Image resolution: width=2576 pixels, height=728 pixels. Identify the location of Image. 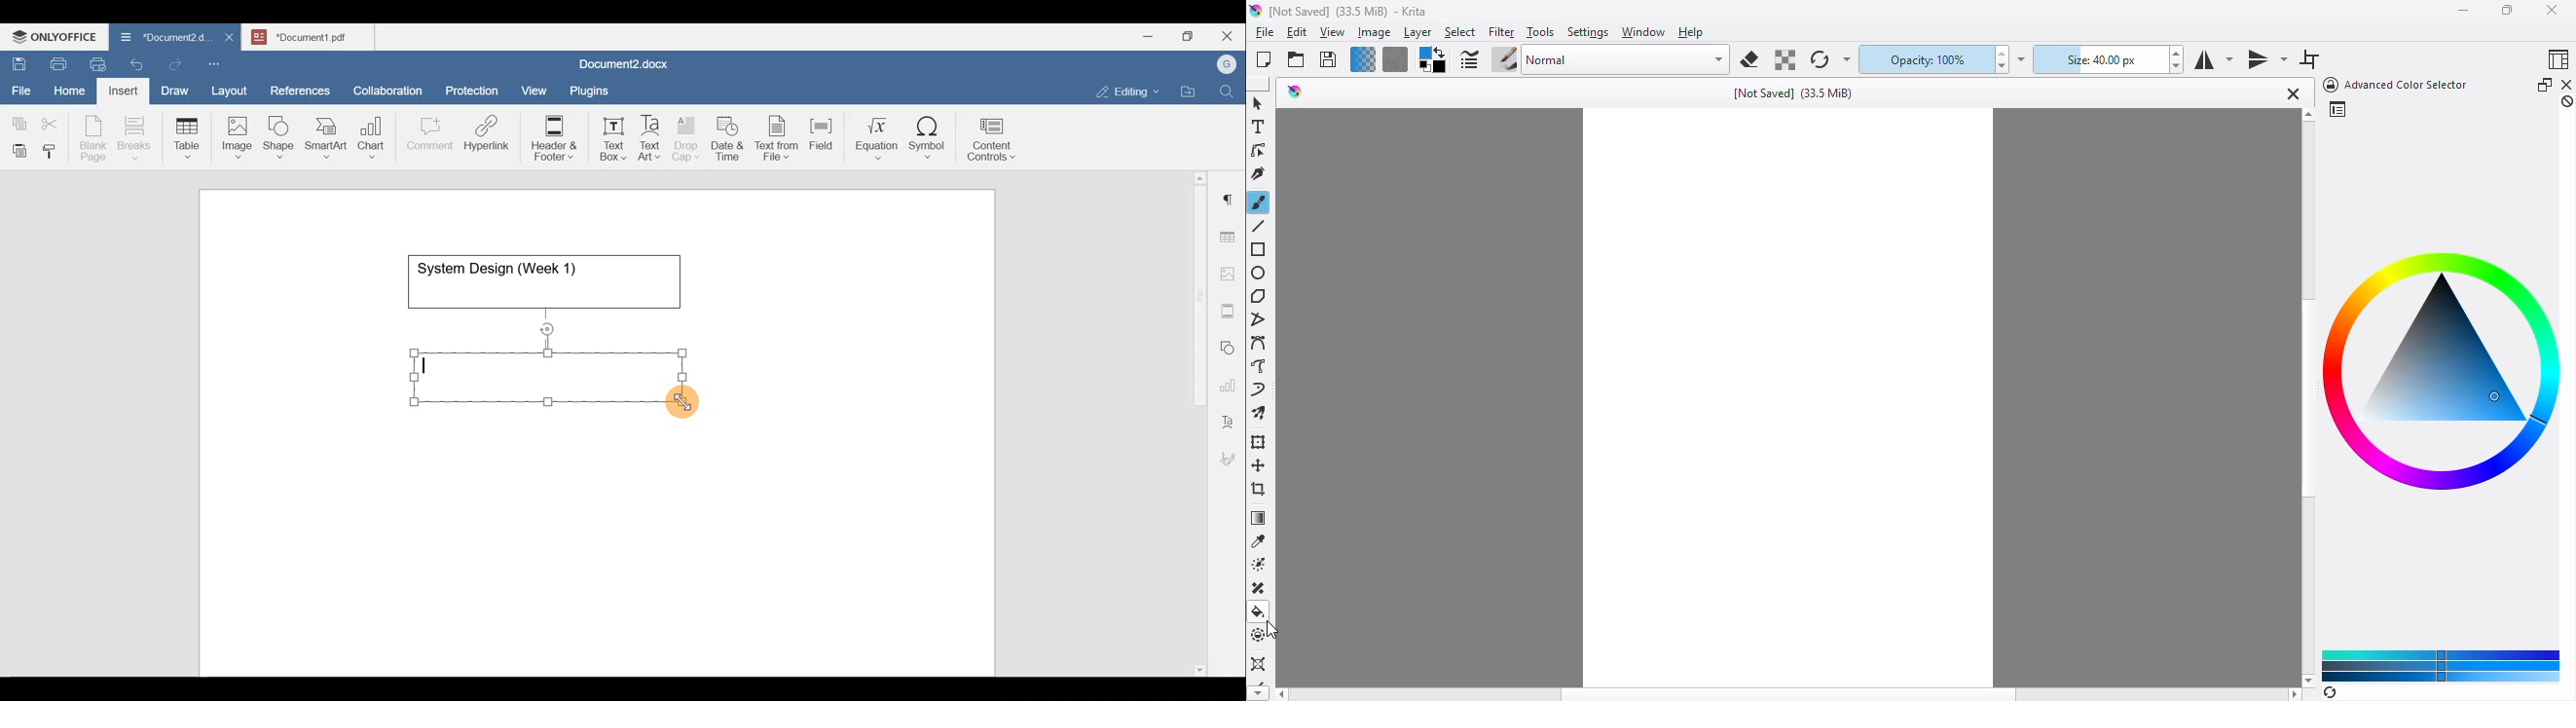
(241, 133).